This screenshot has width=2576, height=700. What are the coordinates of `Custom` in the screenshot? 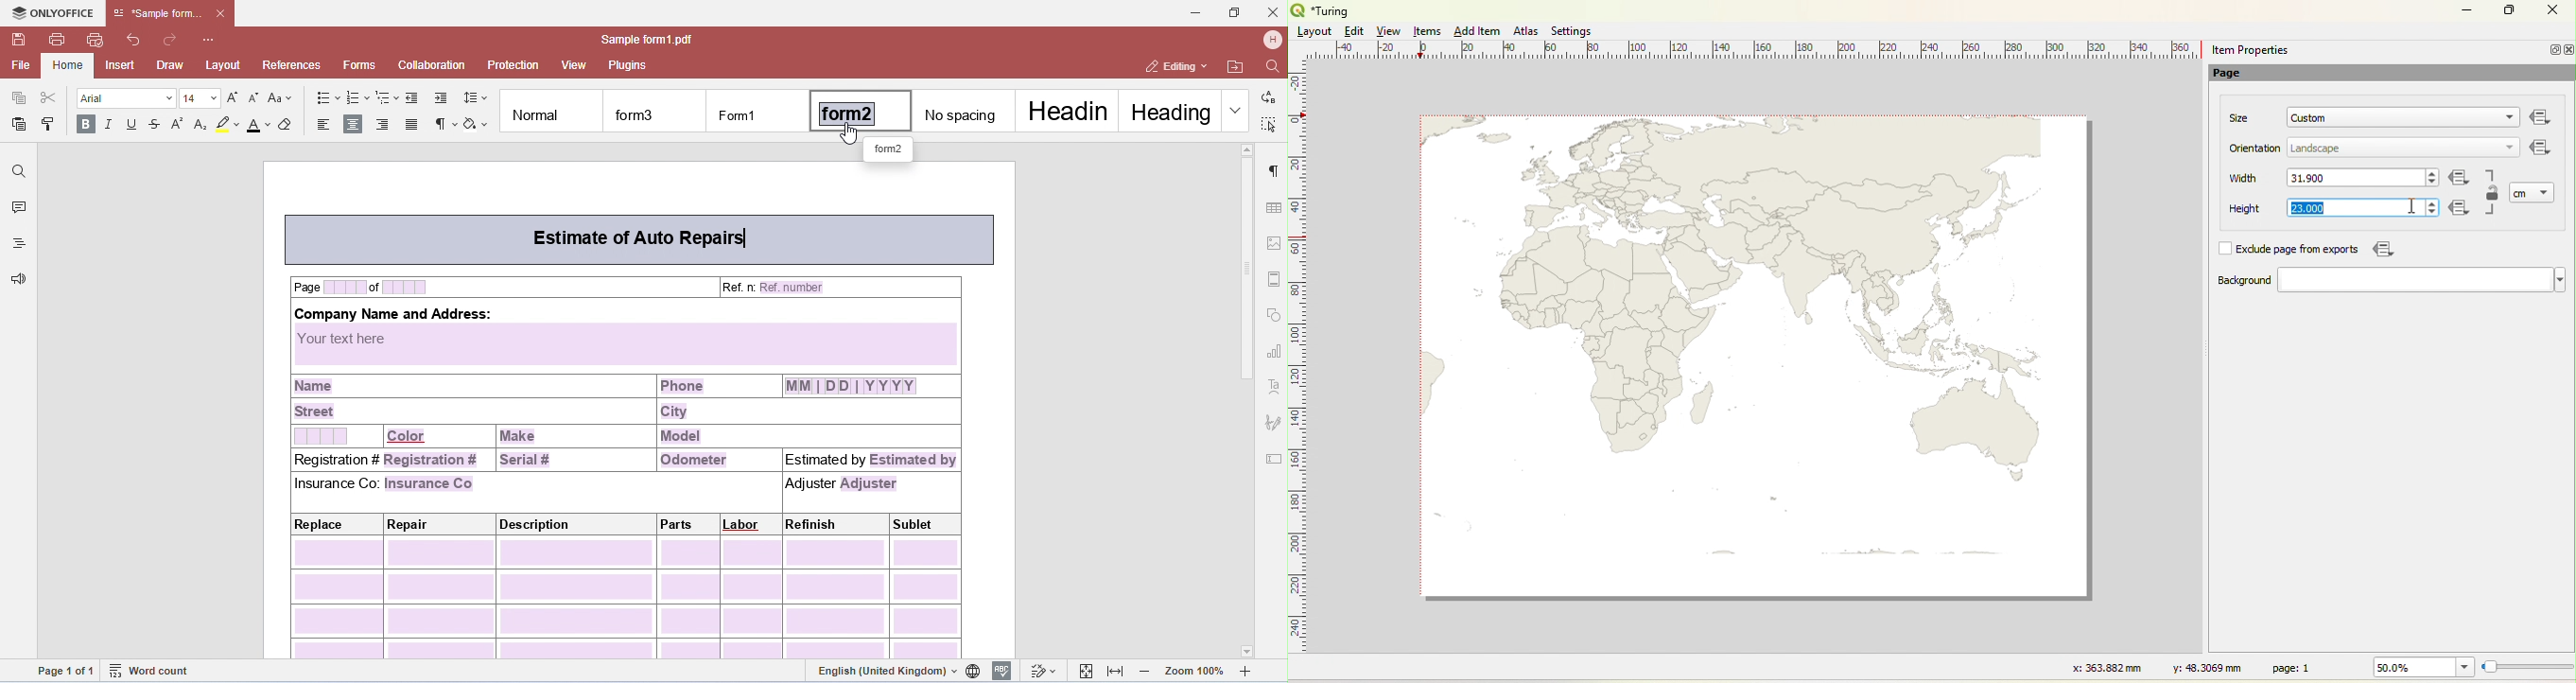 It's located at (2309, 118).